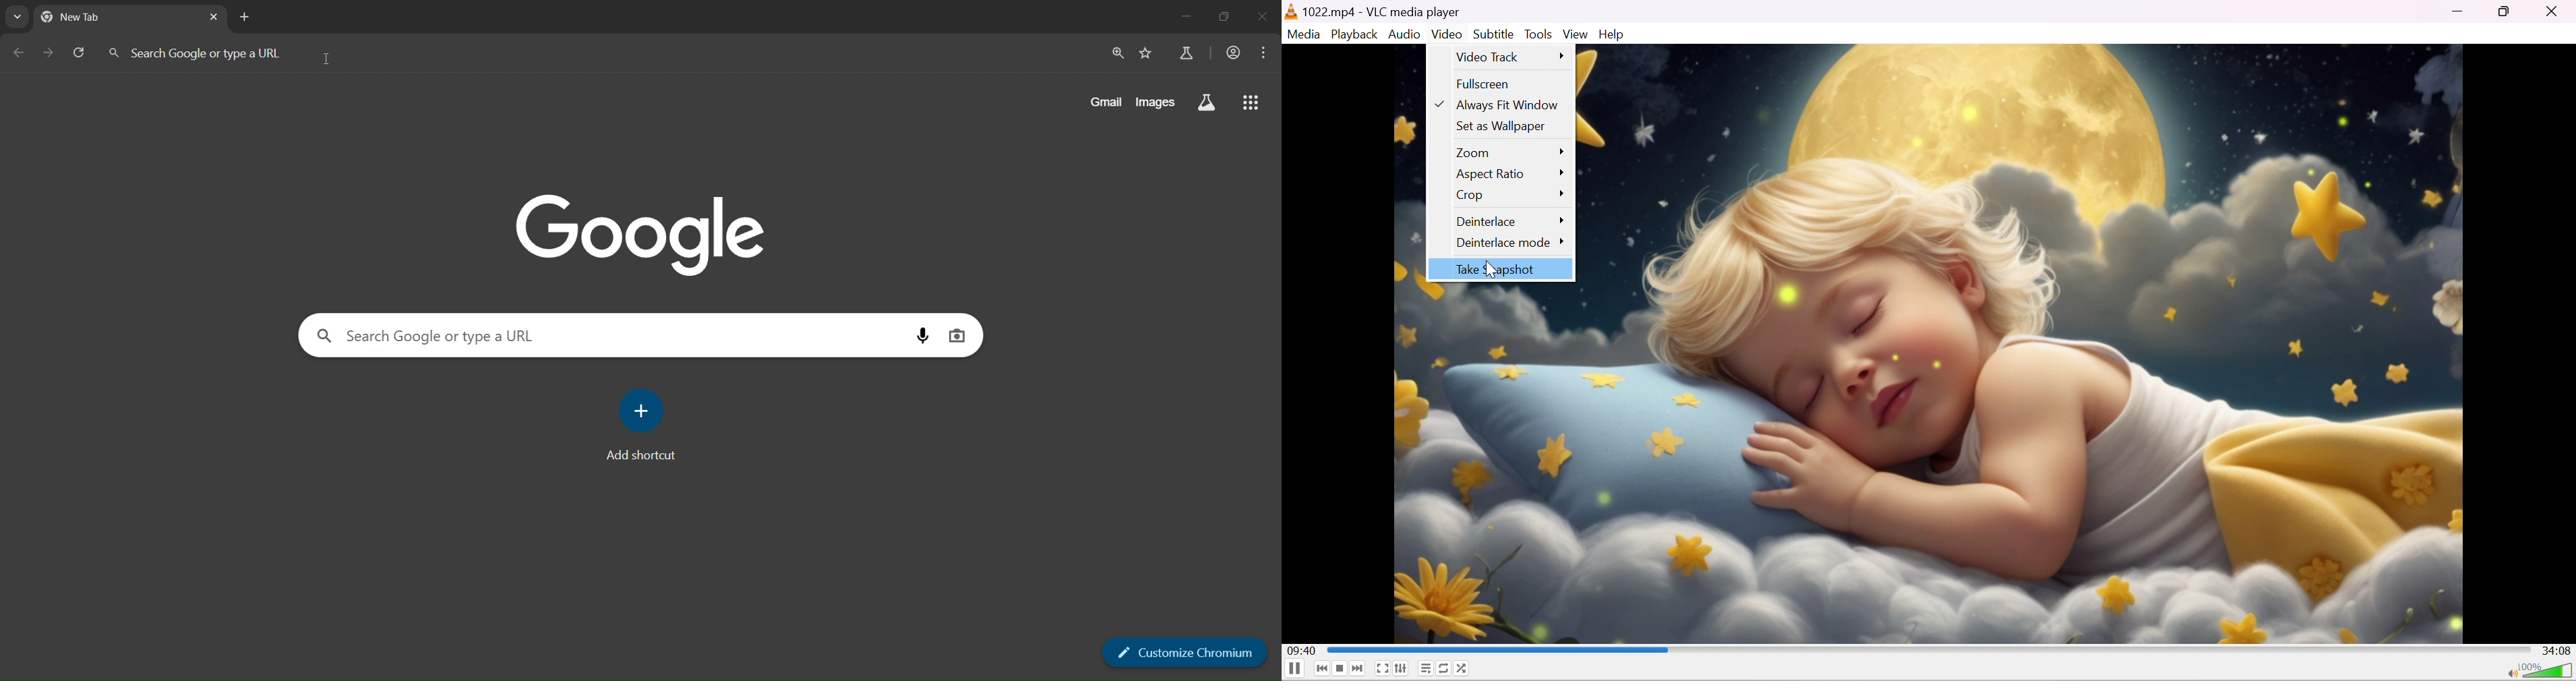 This screenshot has height=700, width=2576. I want to click on Next media in the playlist, skip forward when held, so click(1358, 669).